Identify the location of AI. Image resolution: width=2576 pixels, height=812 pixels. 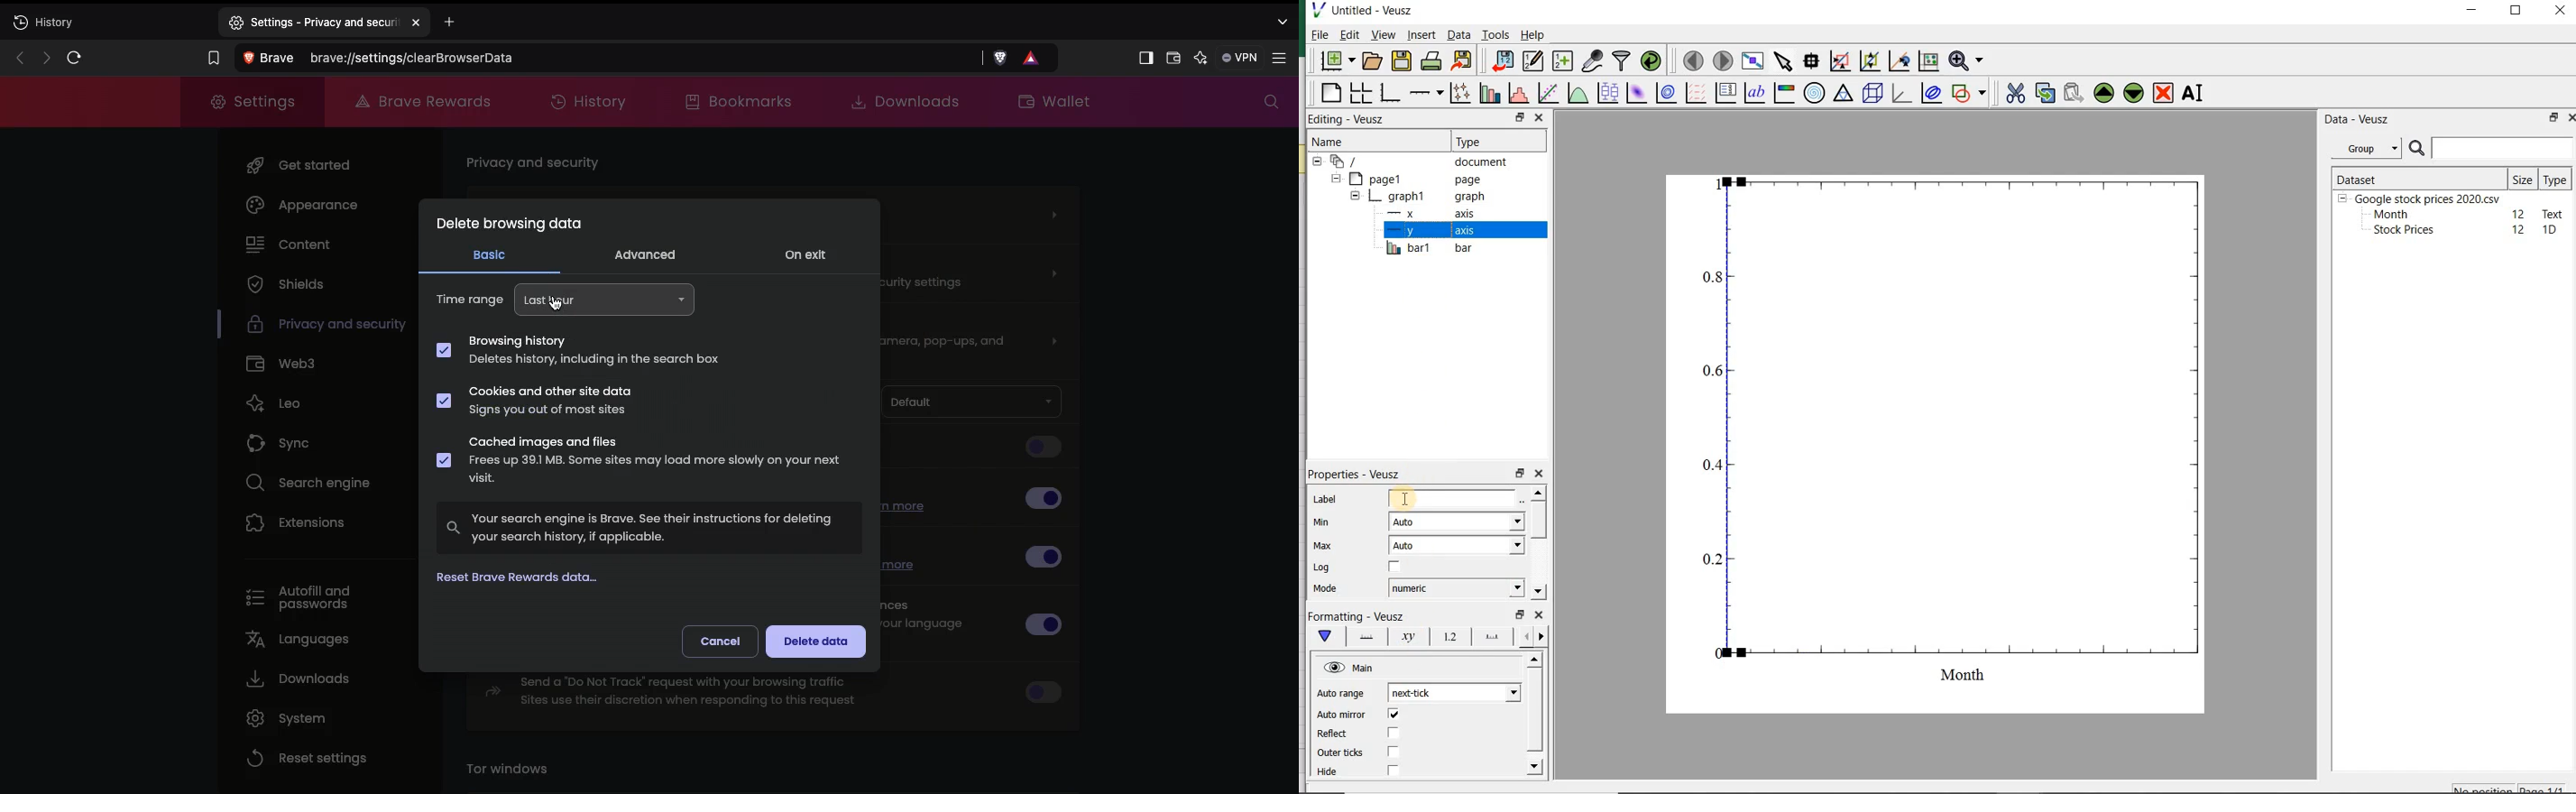
(1199, 58).